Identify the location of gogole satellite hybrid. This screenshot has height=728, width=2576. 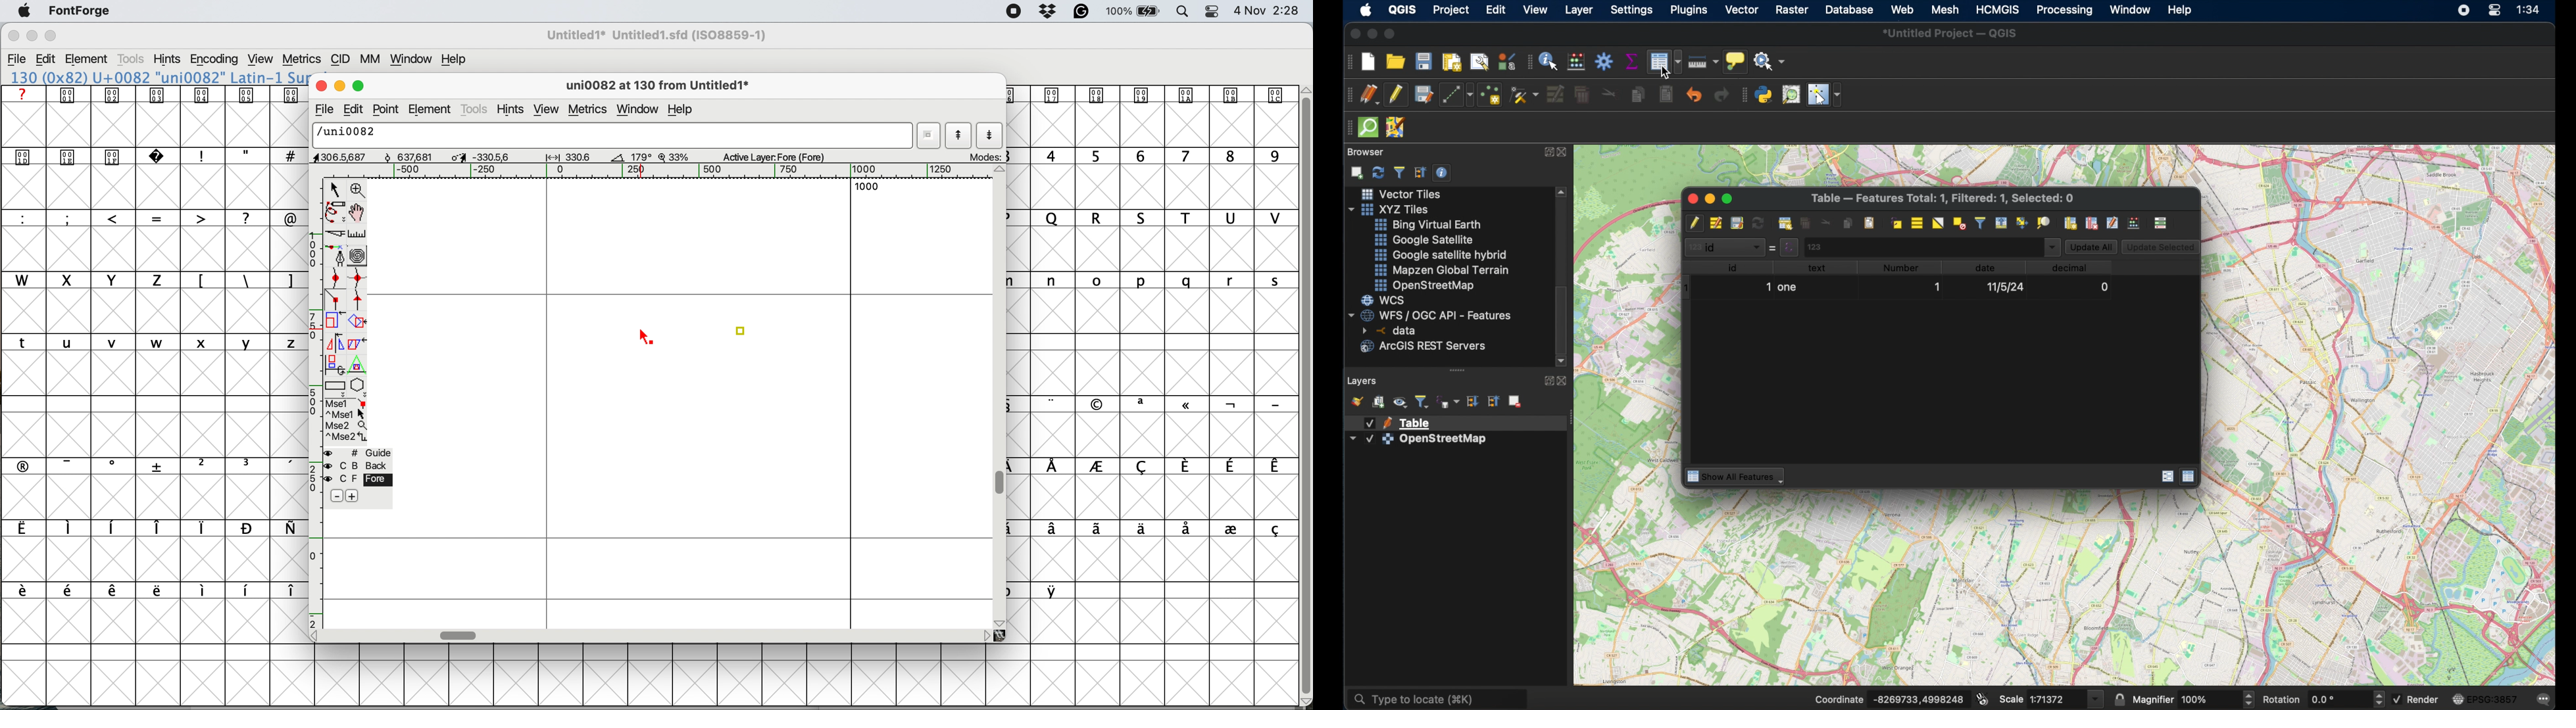
(1439, 255).